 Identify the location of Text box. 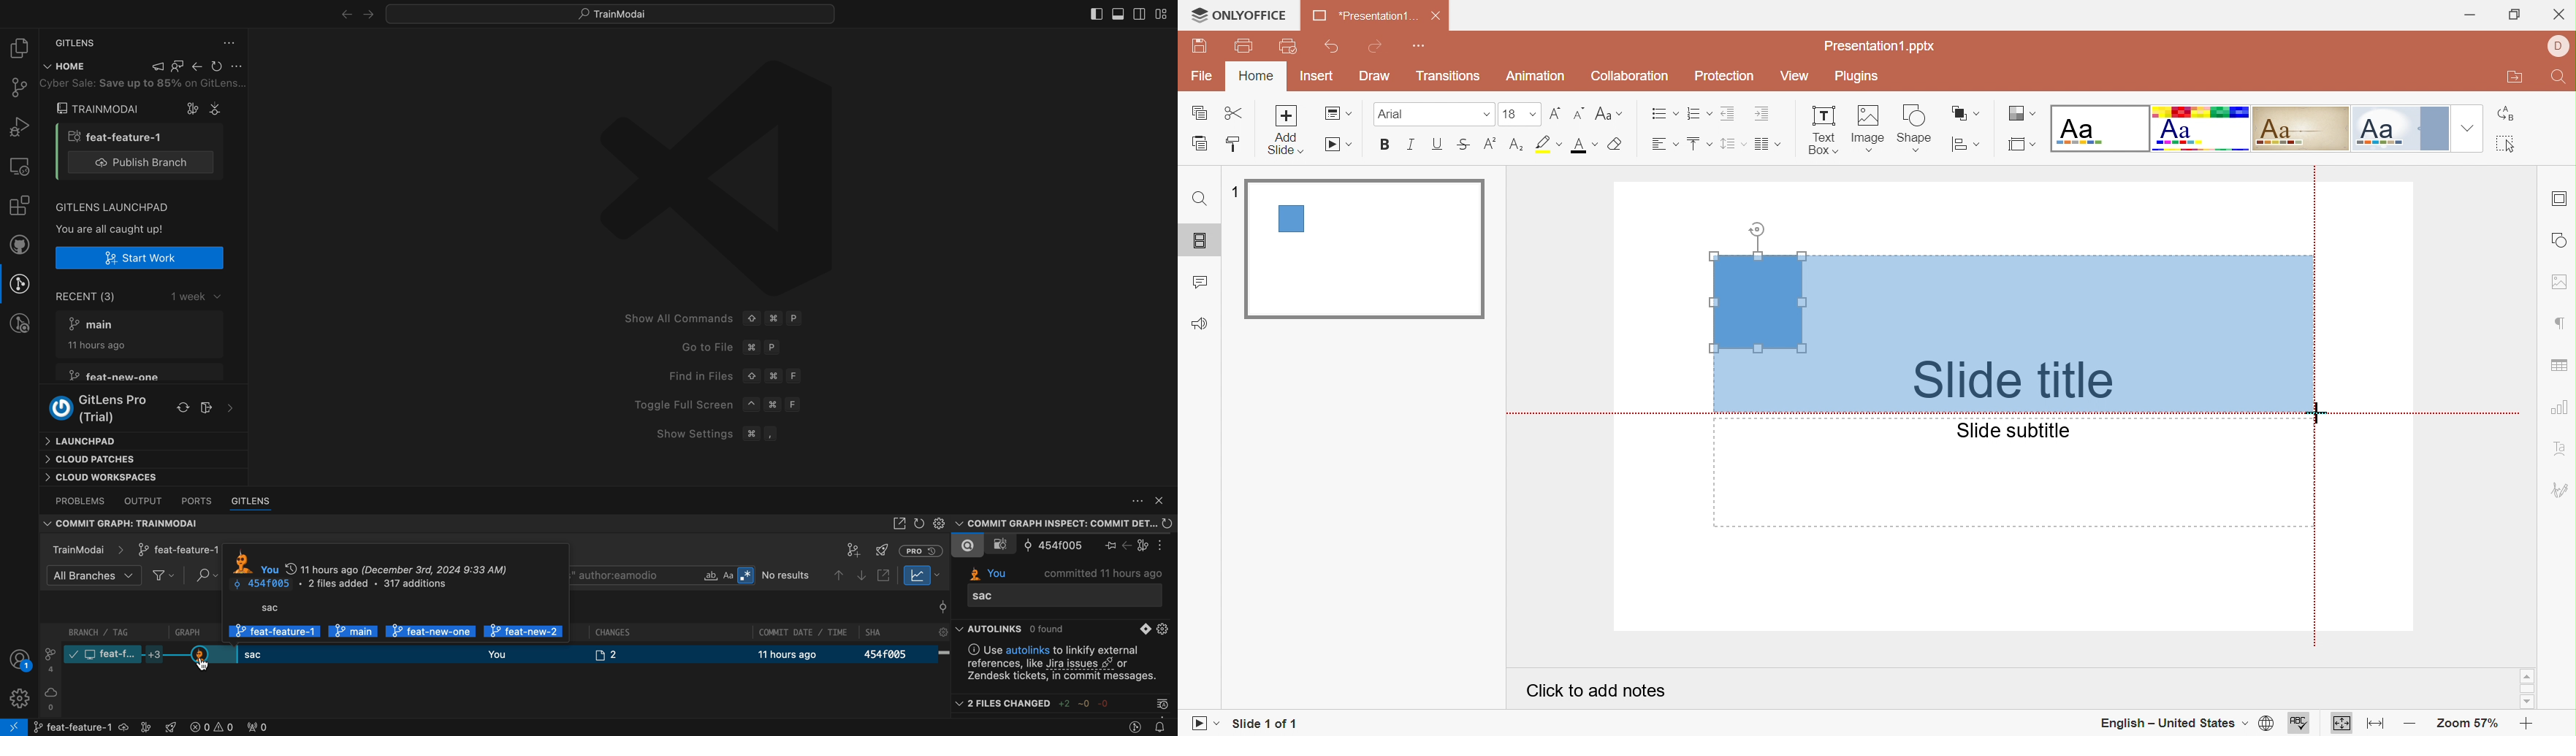
(1823, 131).